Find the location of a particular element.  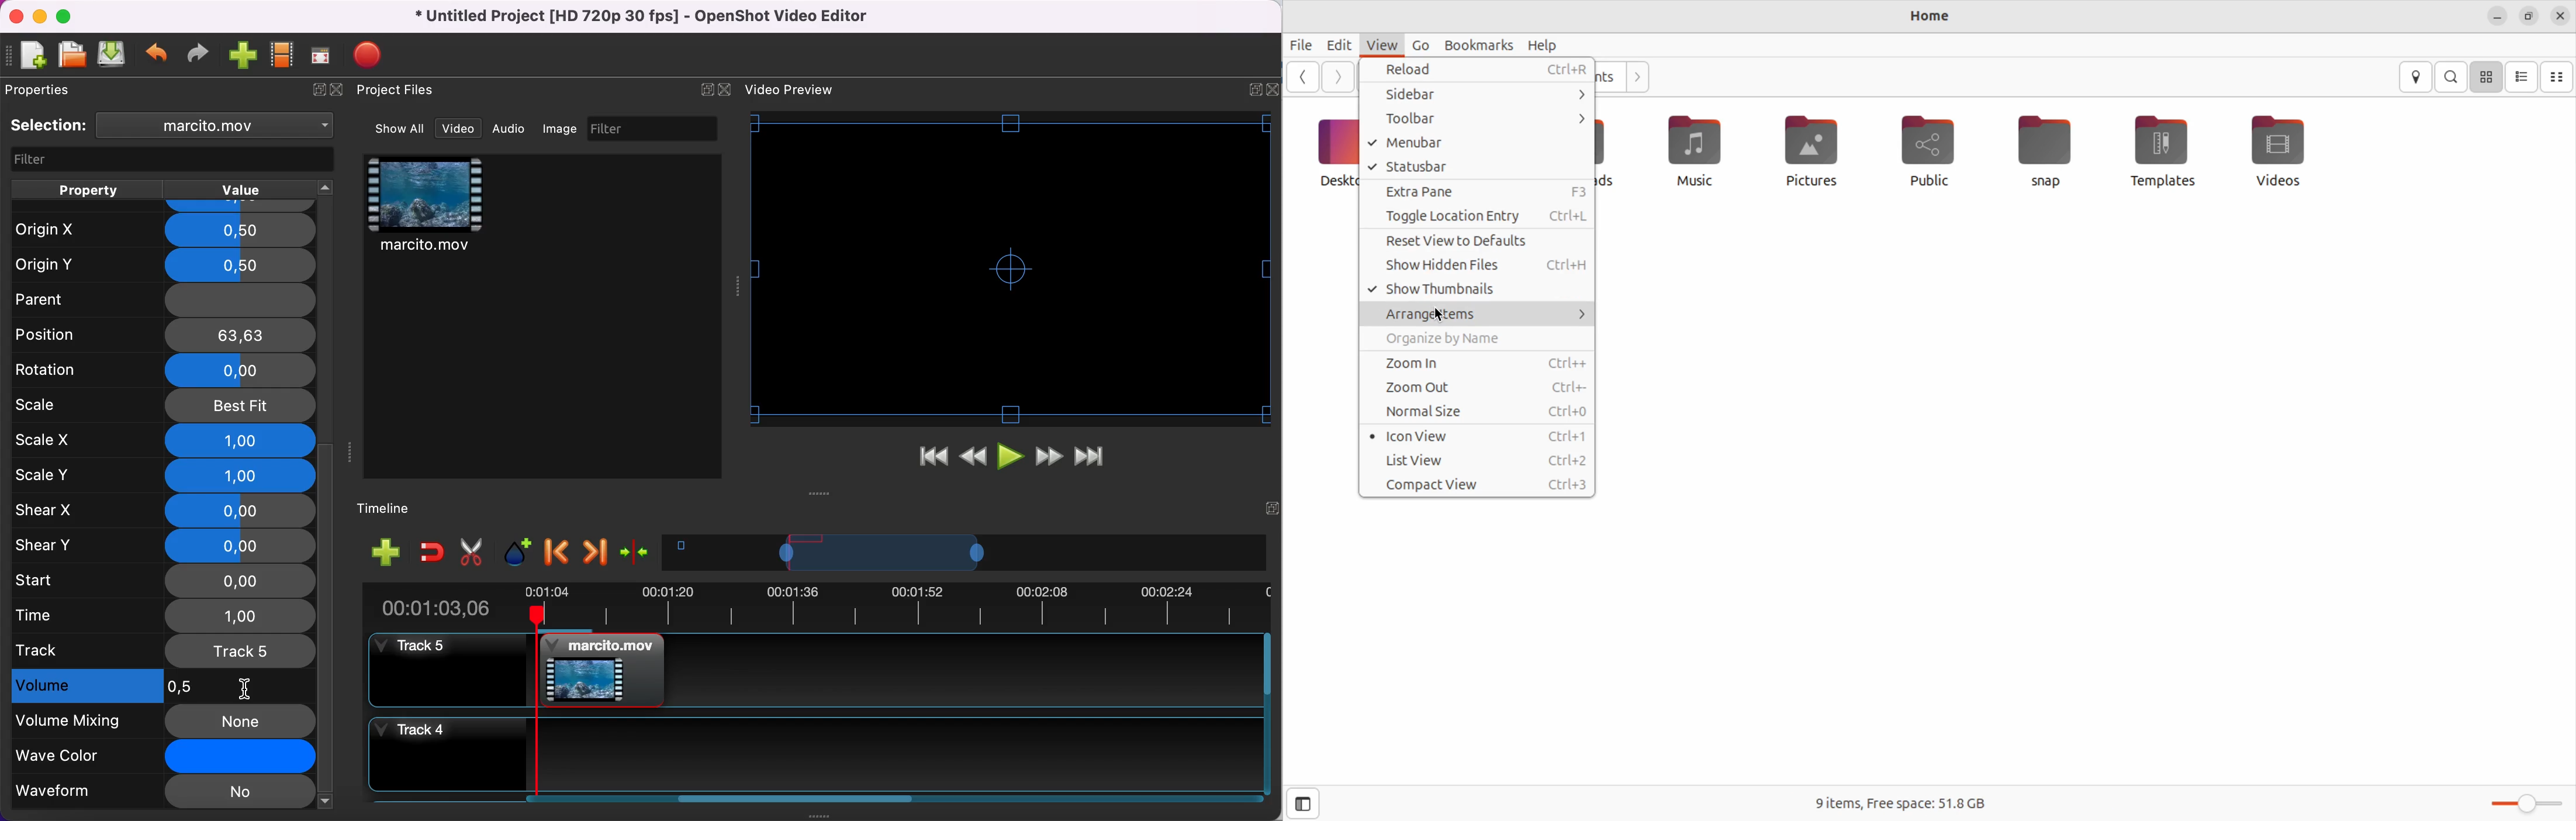

Expand/Collapse is located at coordinates (1272, 508).